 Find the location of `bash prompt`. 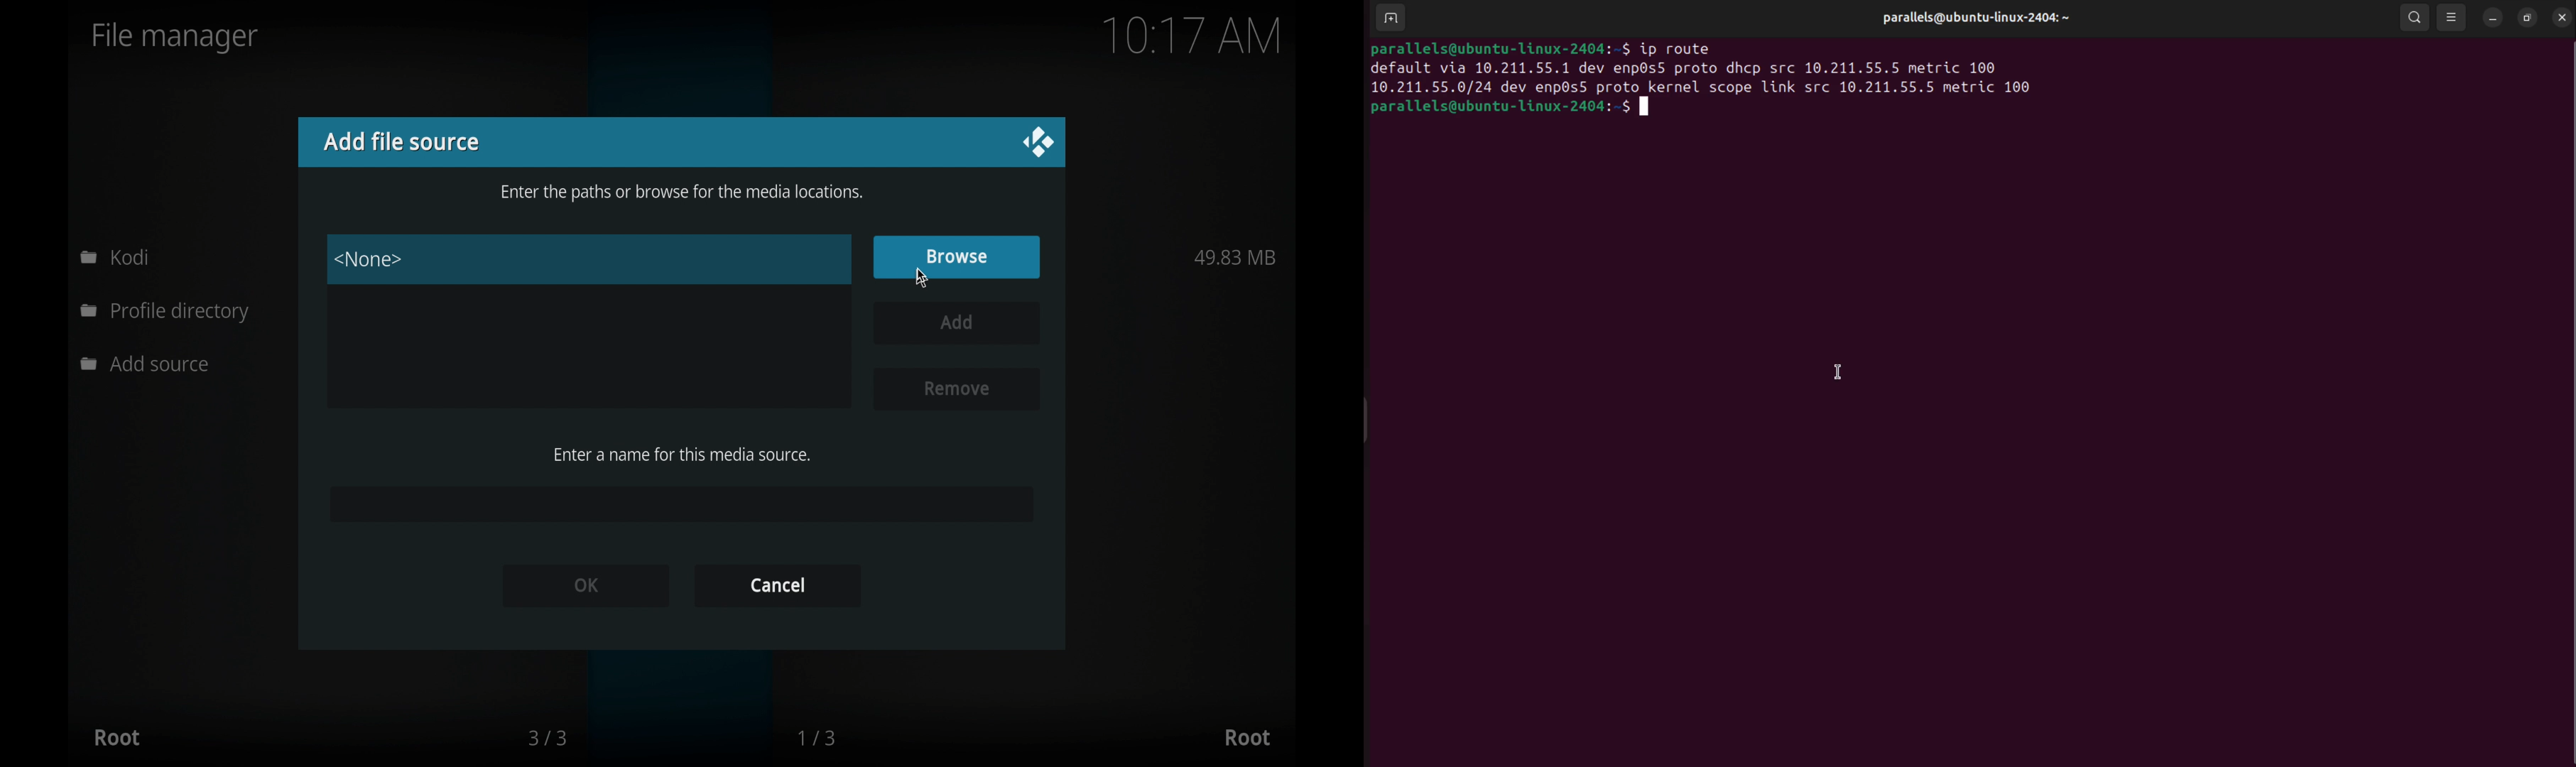

bash prompt is located at coordinates (1519, 108).